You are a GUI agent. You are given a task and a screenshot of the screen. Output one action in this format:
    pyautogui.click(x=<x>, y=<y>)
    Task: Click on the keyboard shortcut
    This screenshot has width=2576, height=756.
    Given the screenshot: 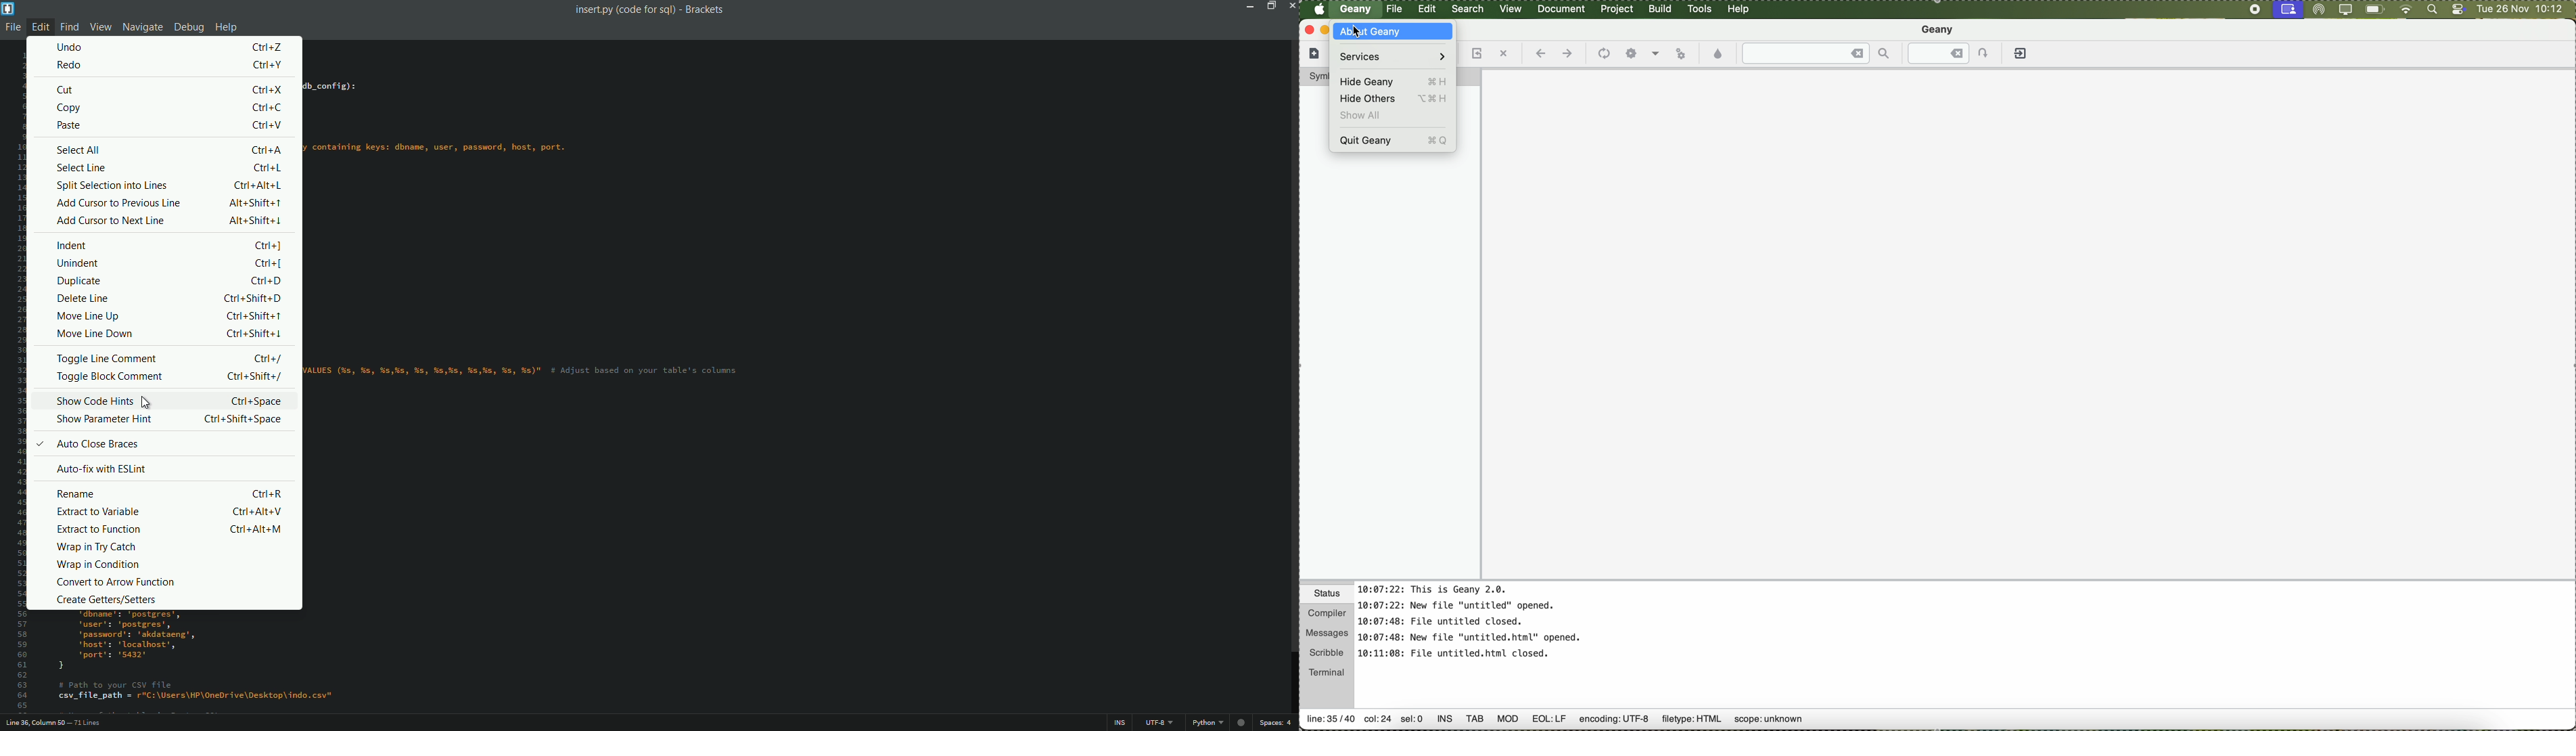 What is the action you would take?
    pyautogui.click(x=256, y=184)
    